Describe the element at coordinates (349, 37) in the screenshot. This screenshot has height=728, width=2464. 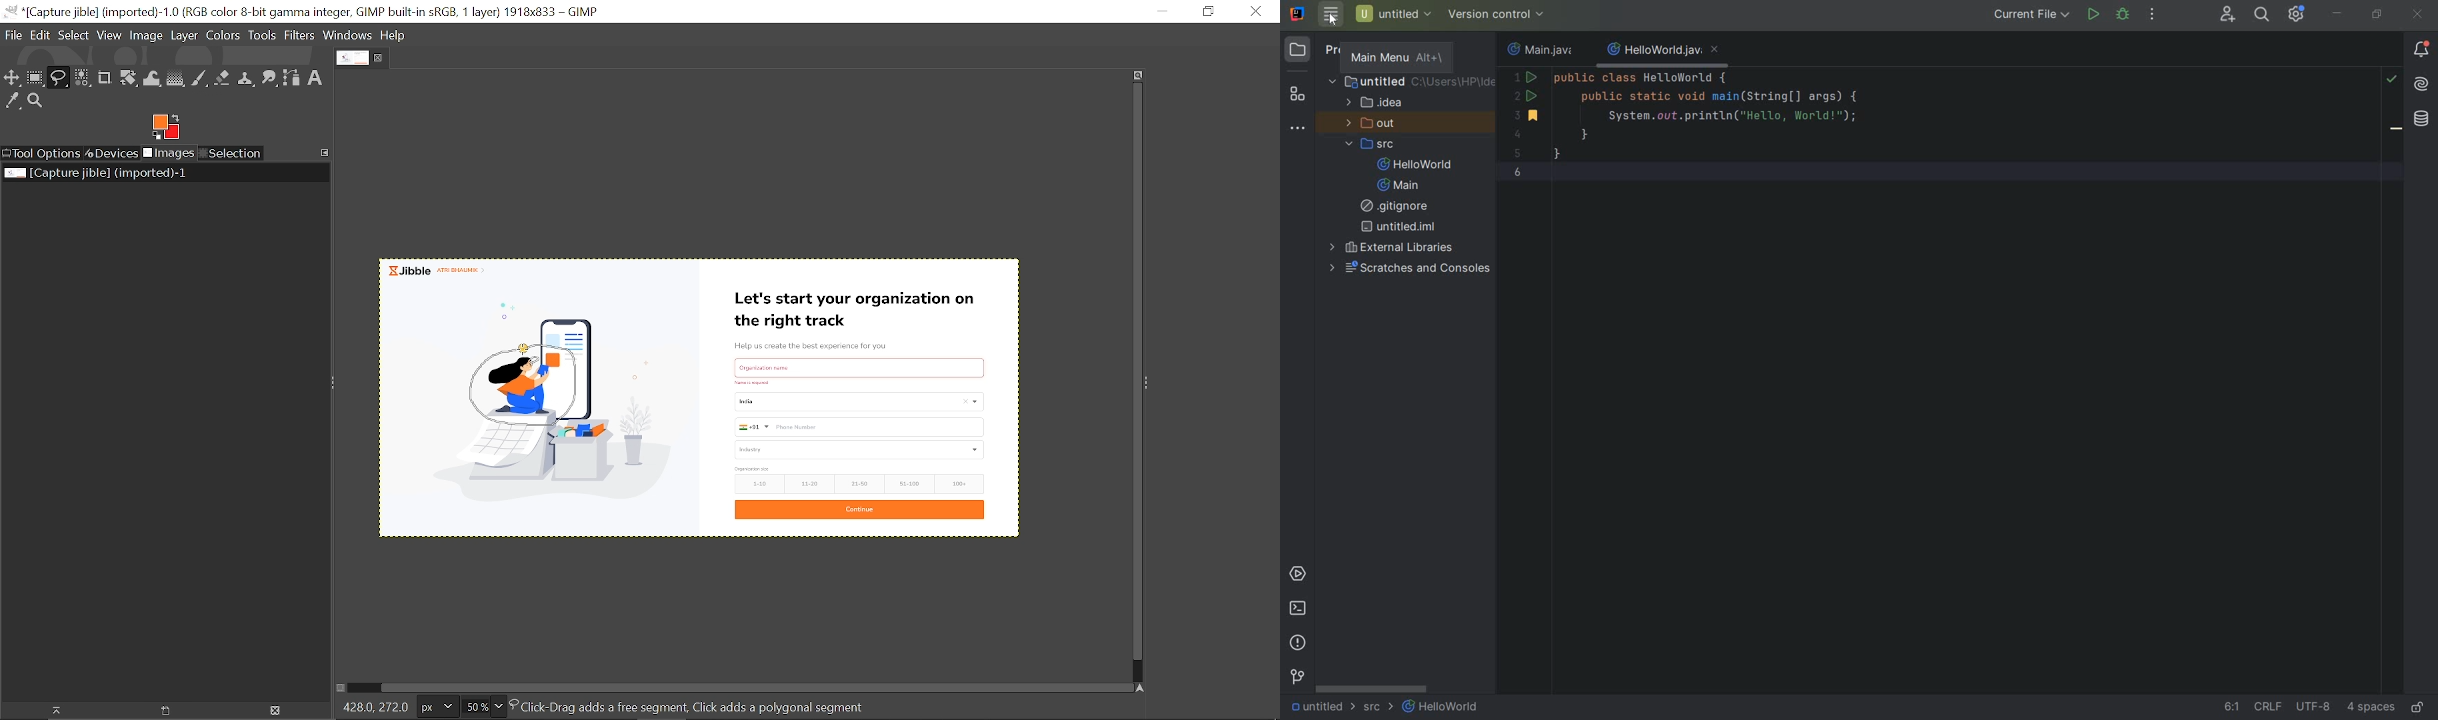
I see `Windows` at that location.